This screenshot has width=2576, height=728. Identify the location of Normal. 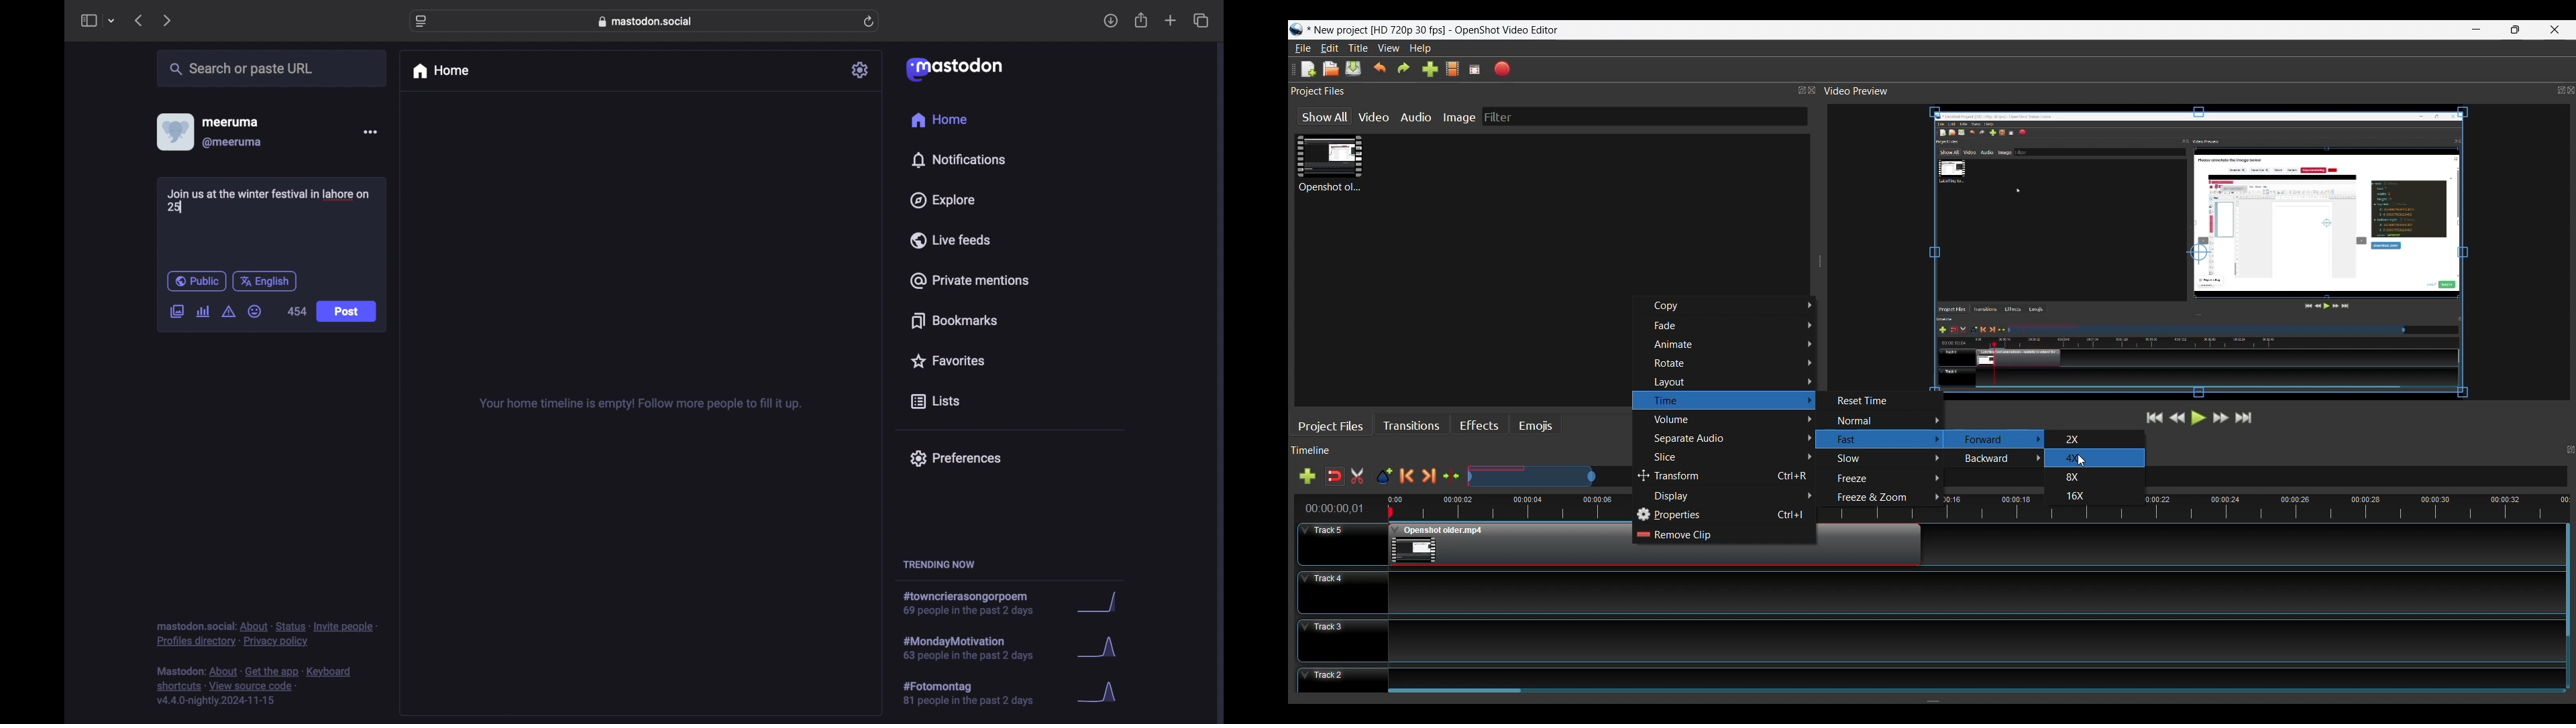
(1886, 421).